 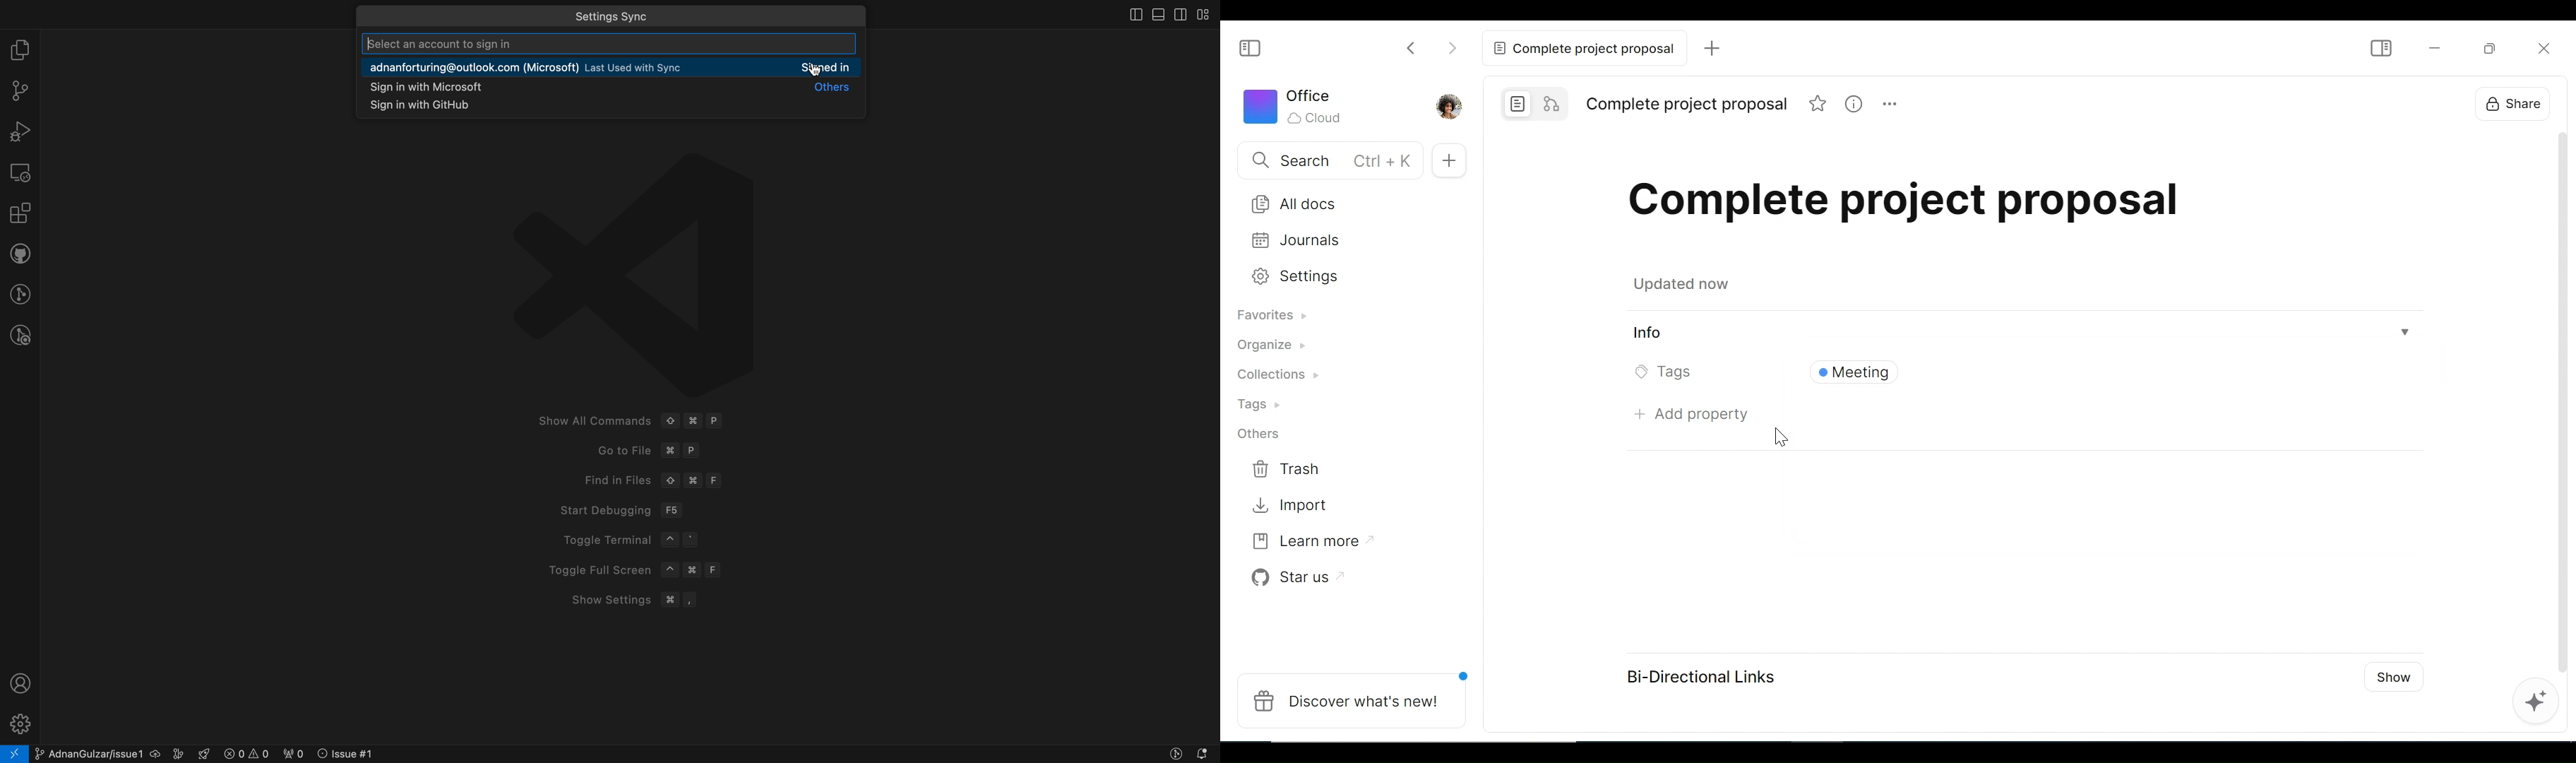 What do you see at coordinates (1906, 199) in the screenshot?
I see `Title` at bounding box center [1906, 199].